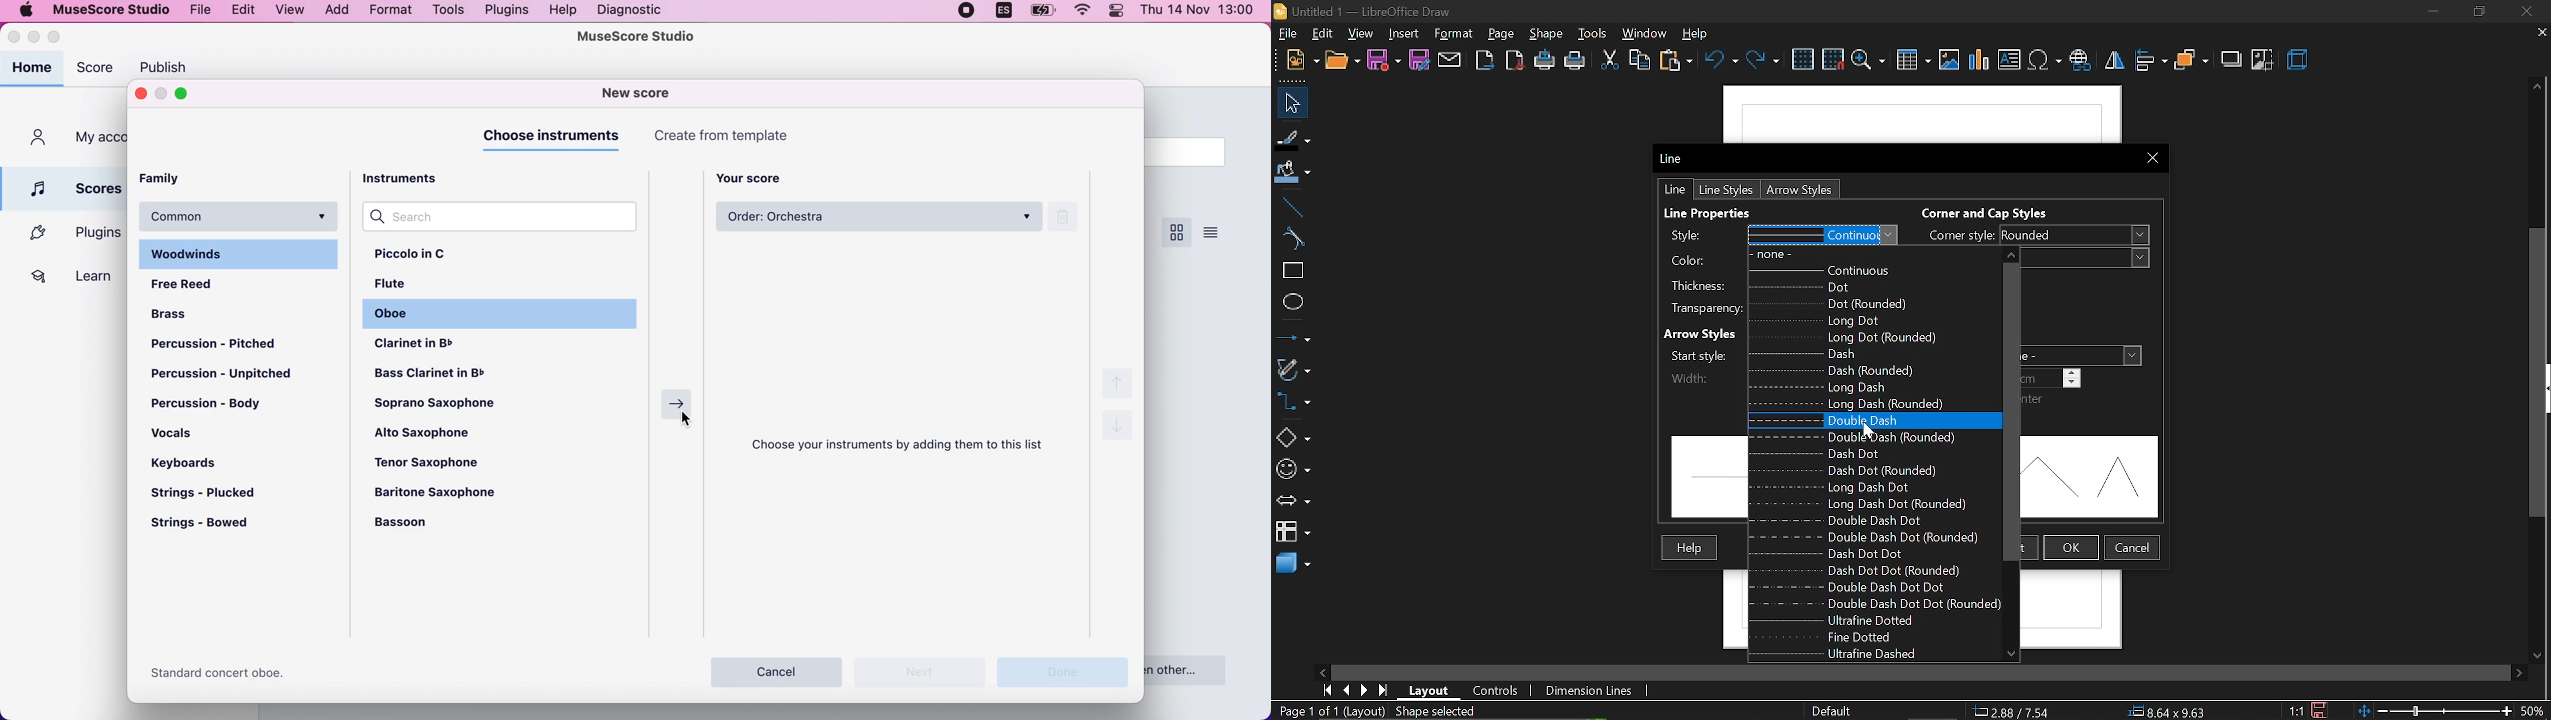  What do you see at coordinates (1322, 673) in the screenshot?
I see `move left` at bounding box center [1322, 673].